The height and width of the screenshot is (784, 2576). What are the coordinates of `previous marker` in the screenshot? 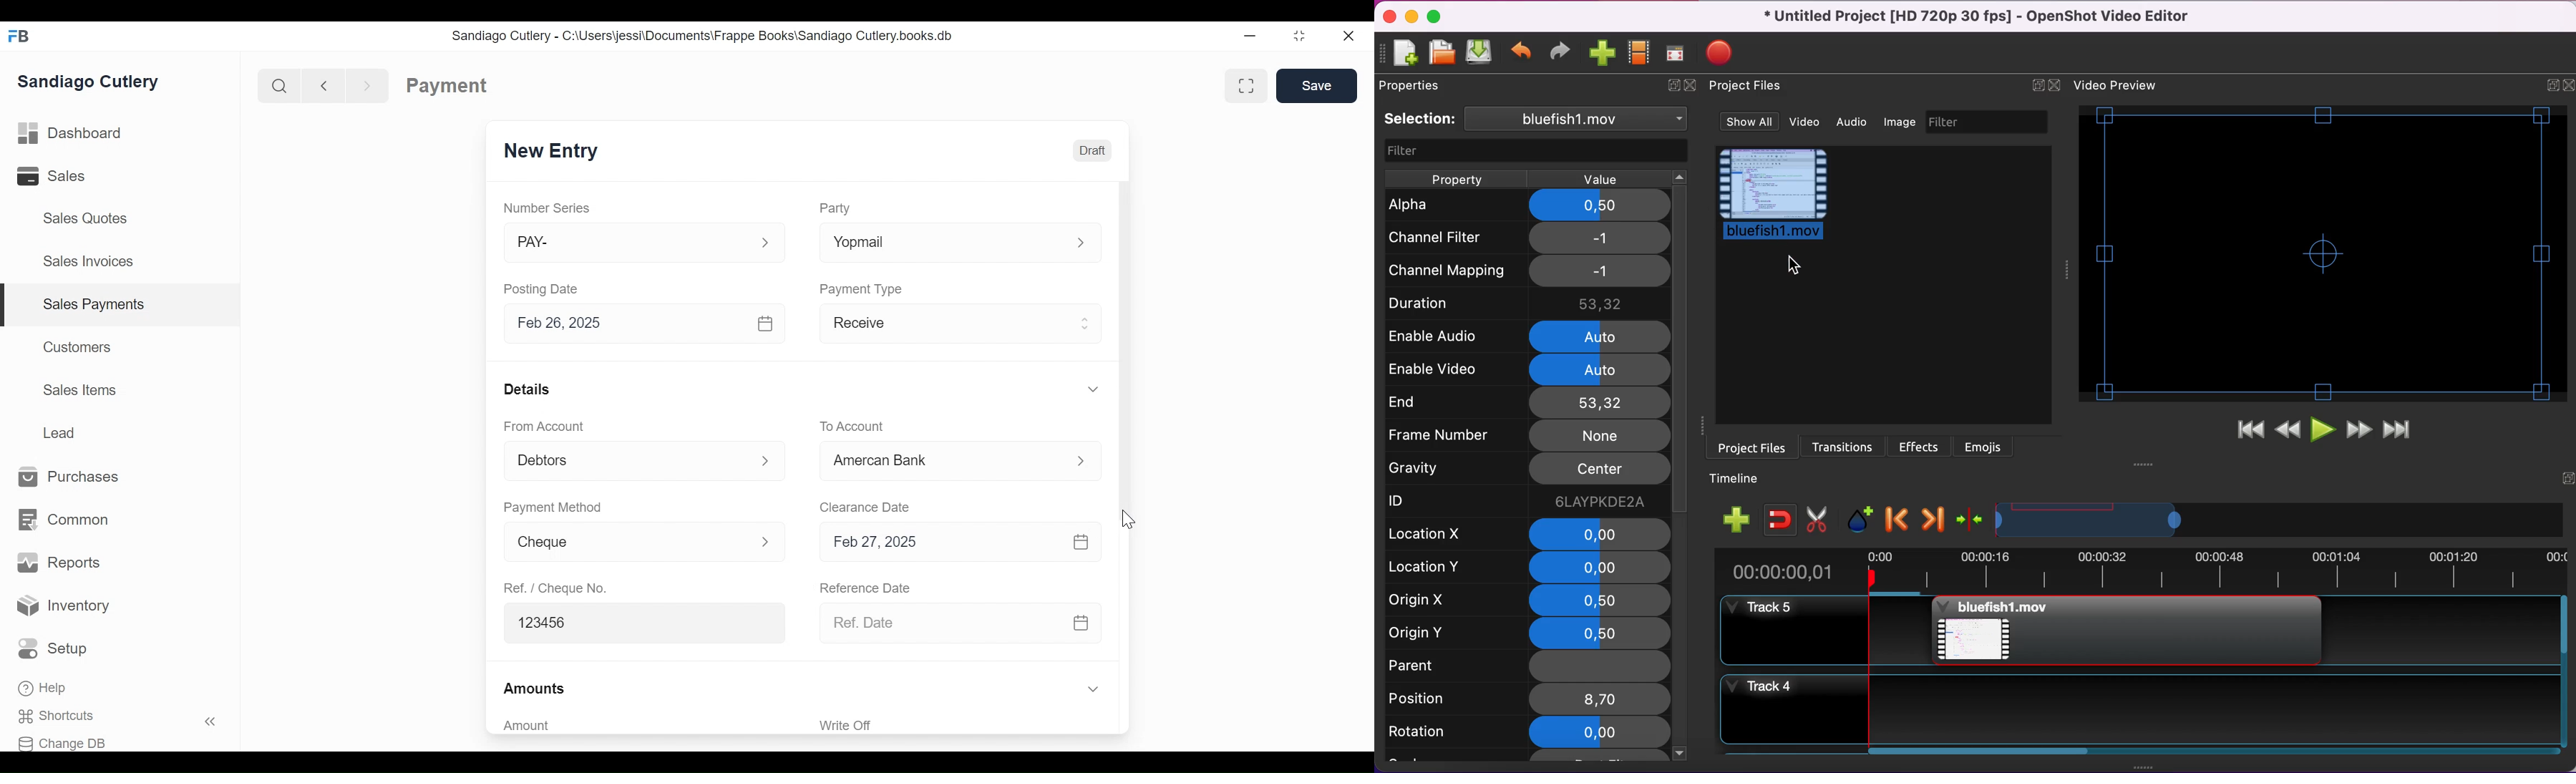 It's located at (1898, 520).